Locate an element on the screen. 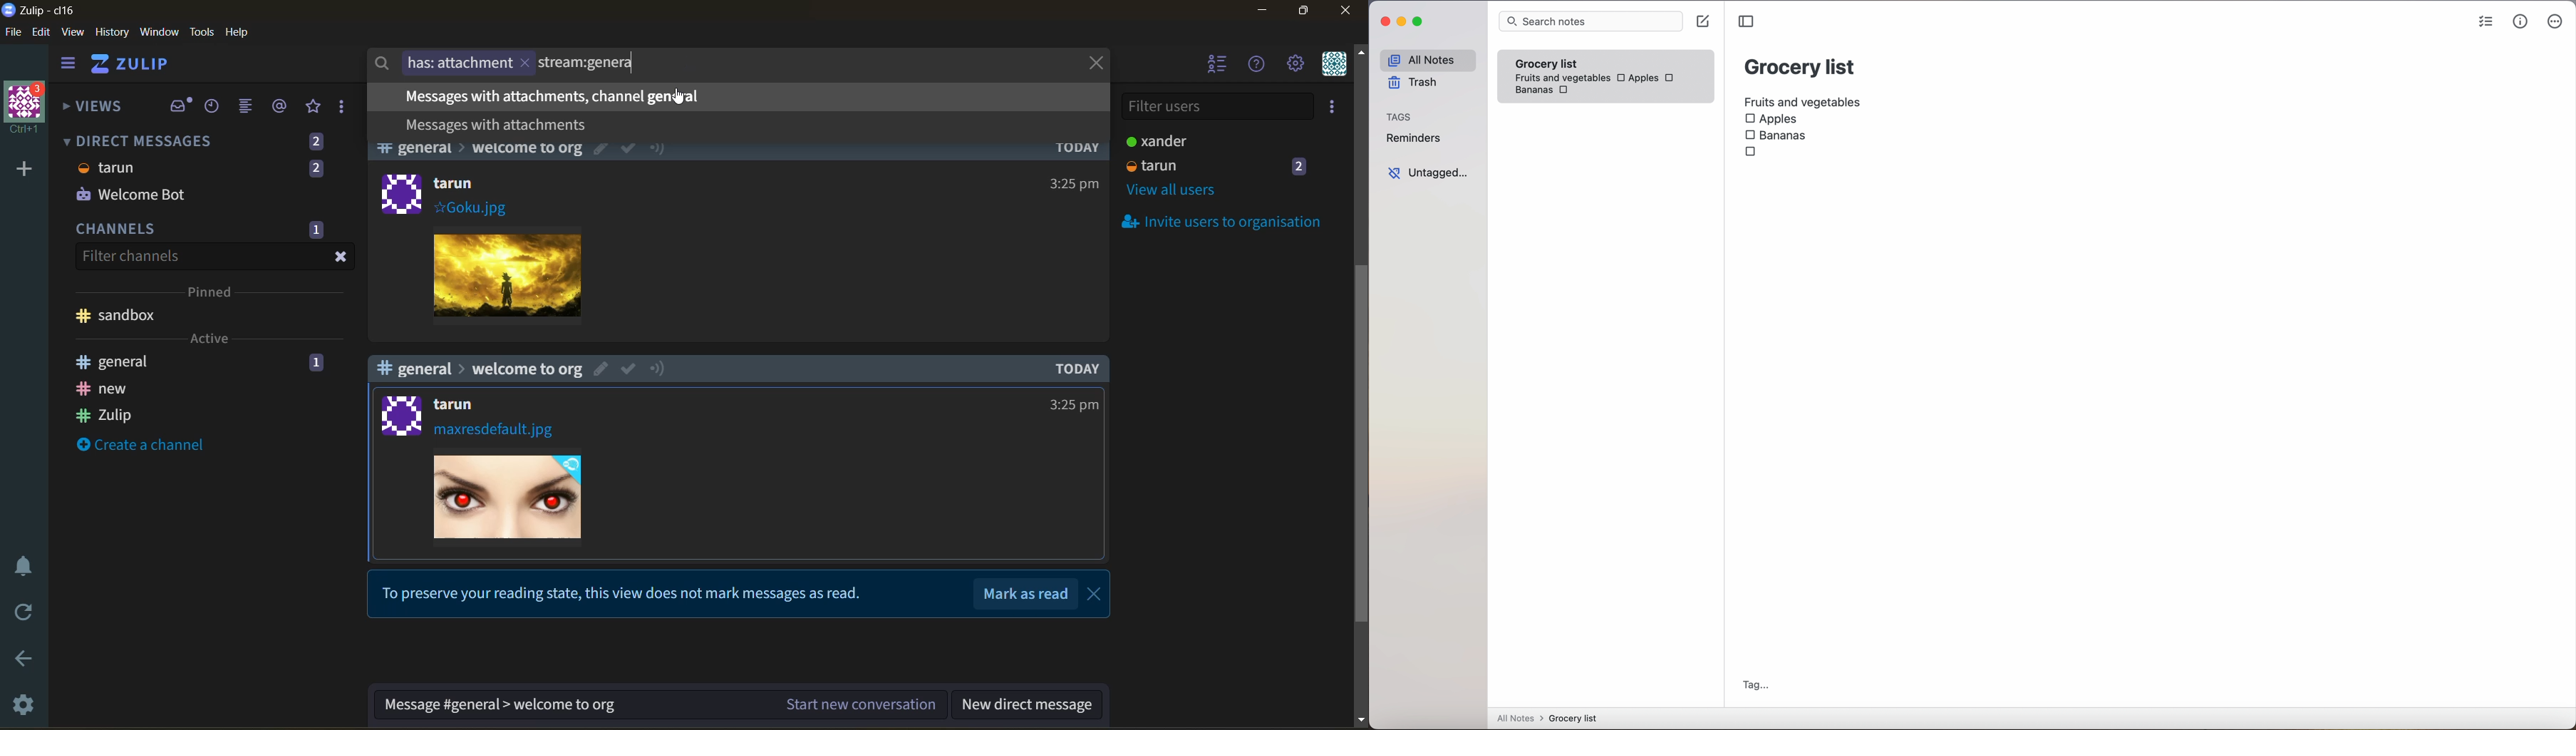 This screenshot has height=756, width=2576. Image is located at coordinates (512, 497).